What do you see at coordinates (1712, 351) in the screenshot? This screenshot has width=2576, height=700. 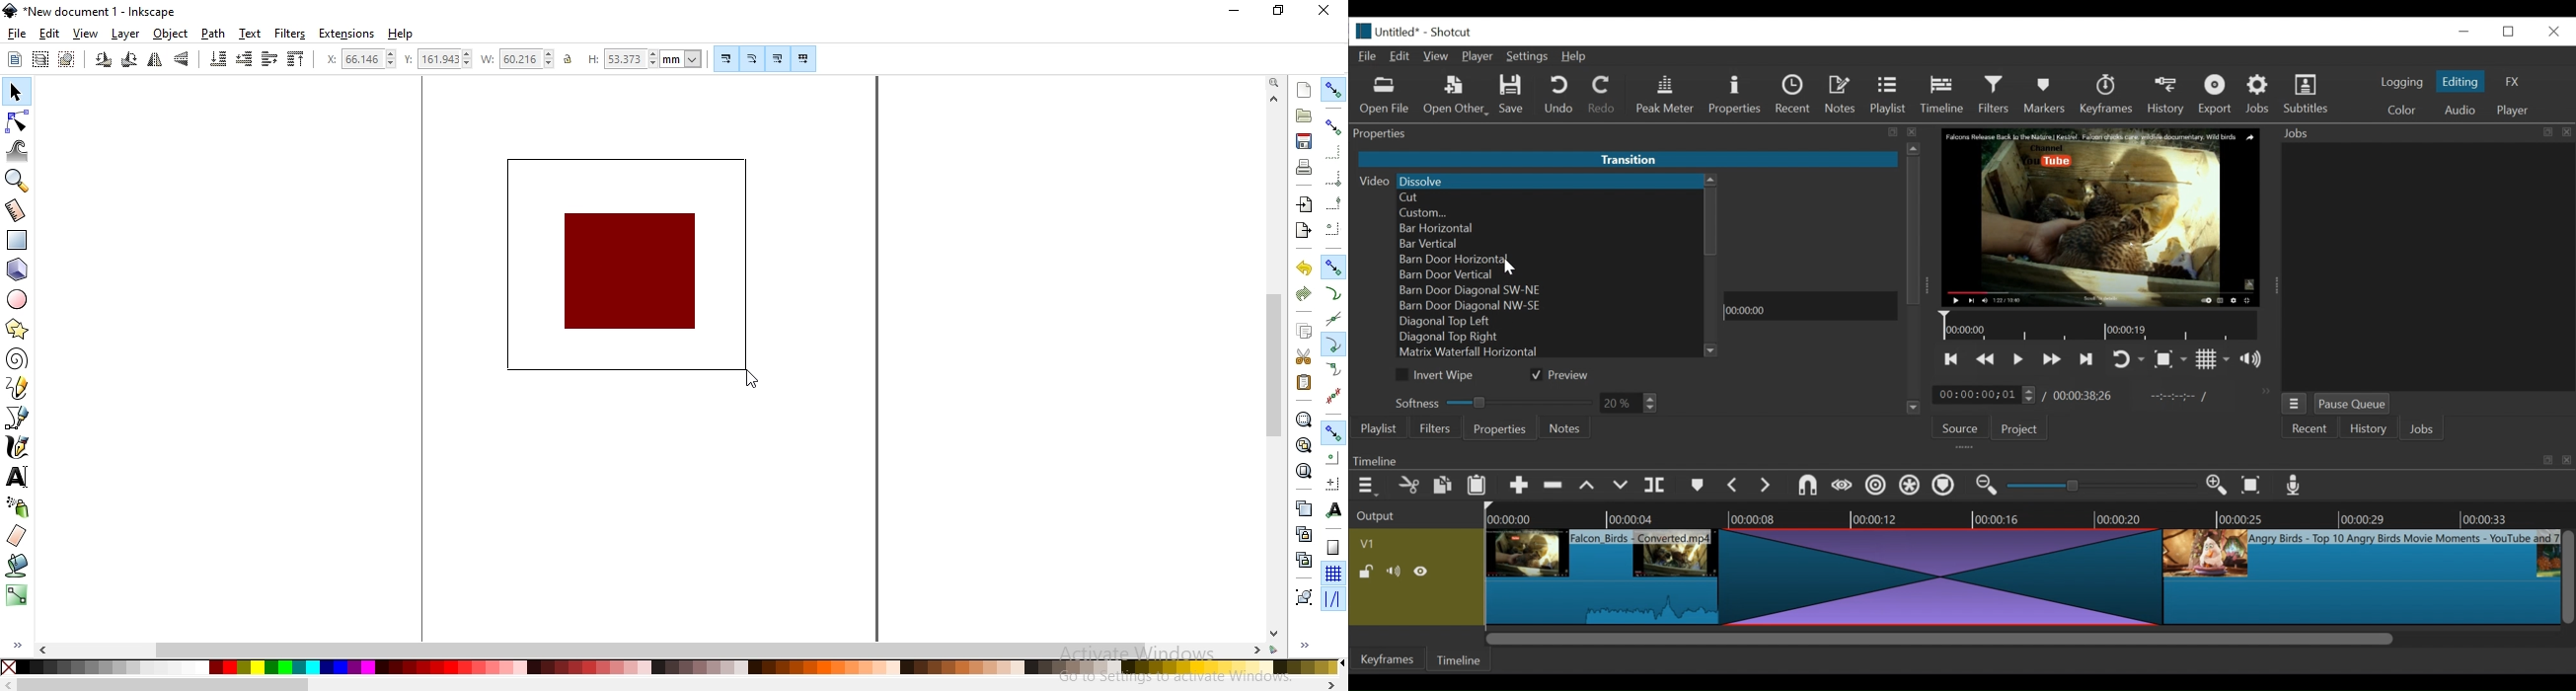 I see `Scroll down` at bounding box center [1712, 351].